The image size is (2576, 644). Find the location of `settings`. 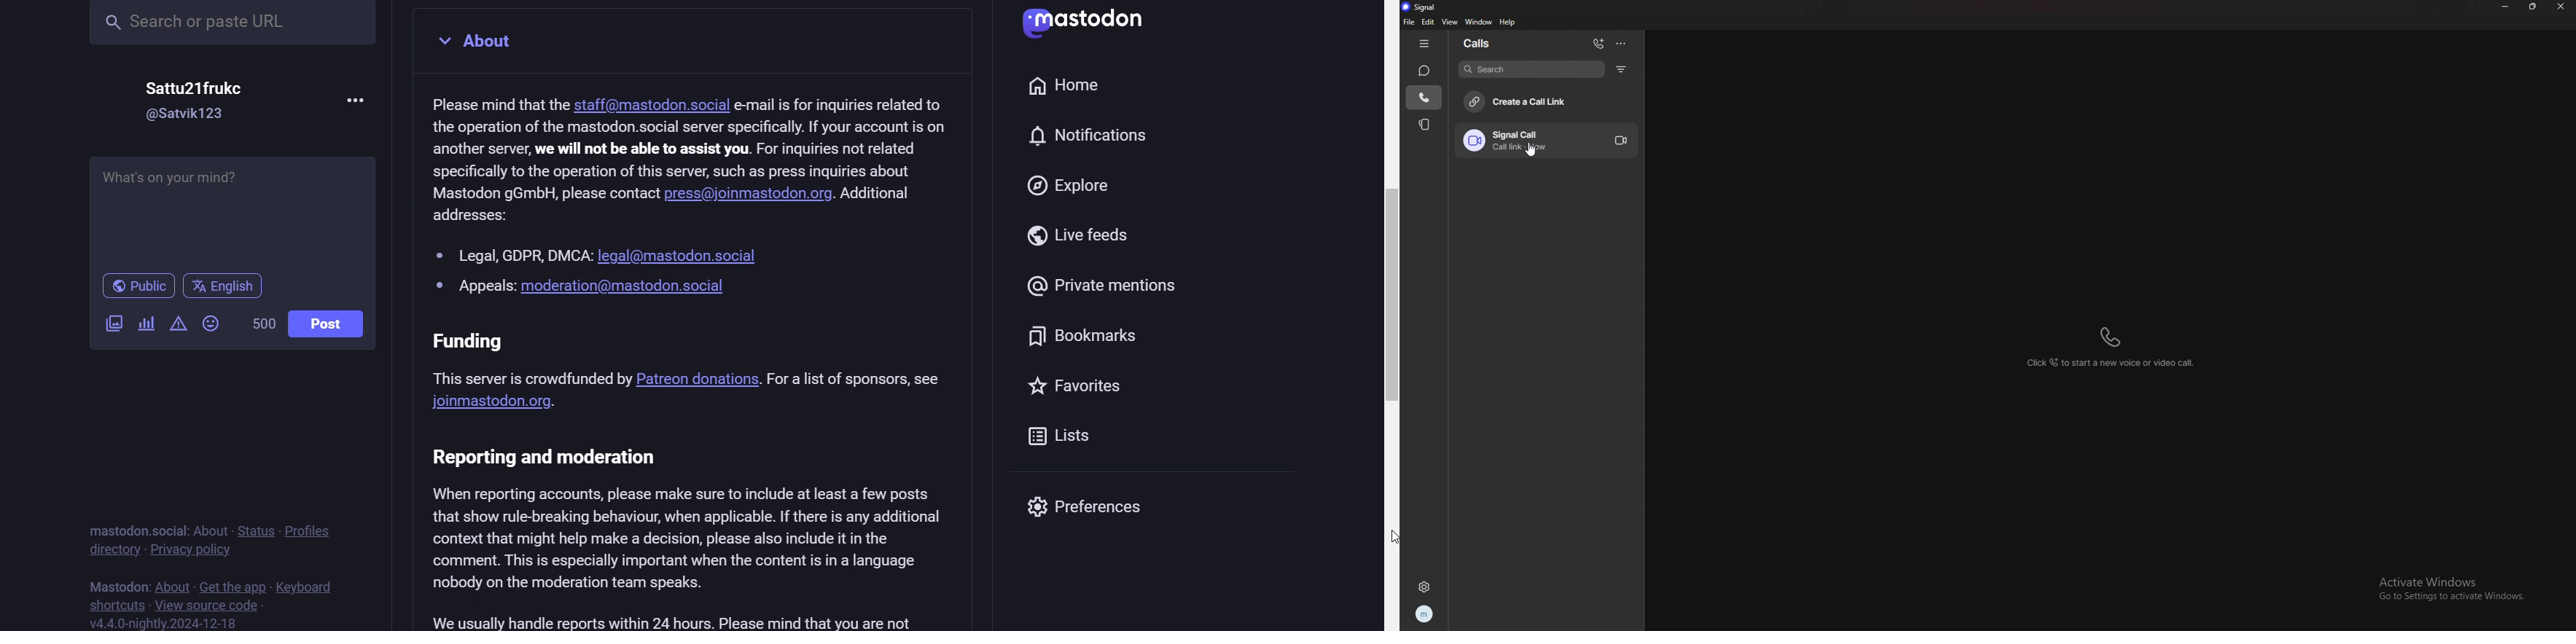

settings is located at coordinates (1424, 588).